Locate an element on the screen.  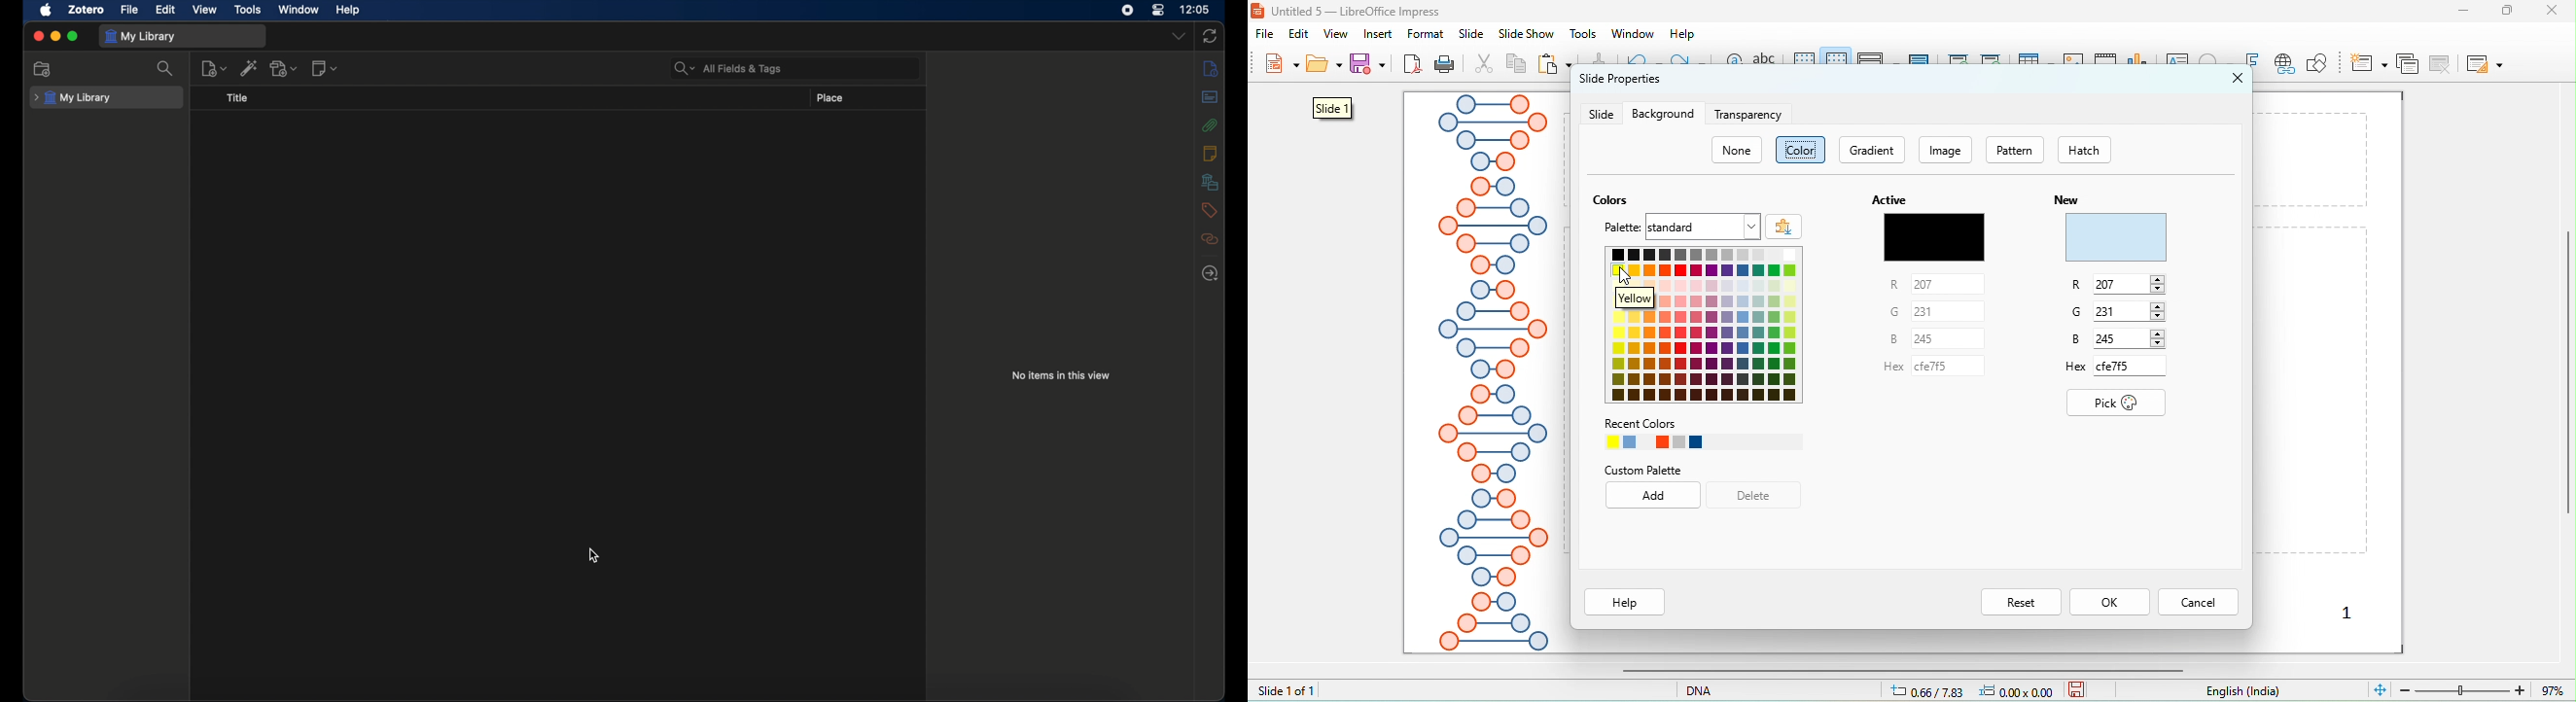
hyperlink is located at coordinates (2283, 65).